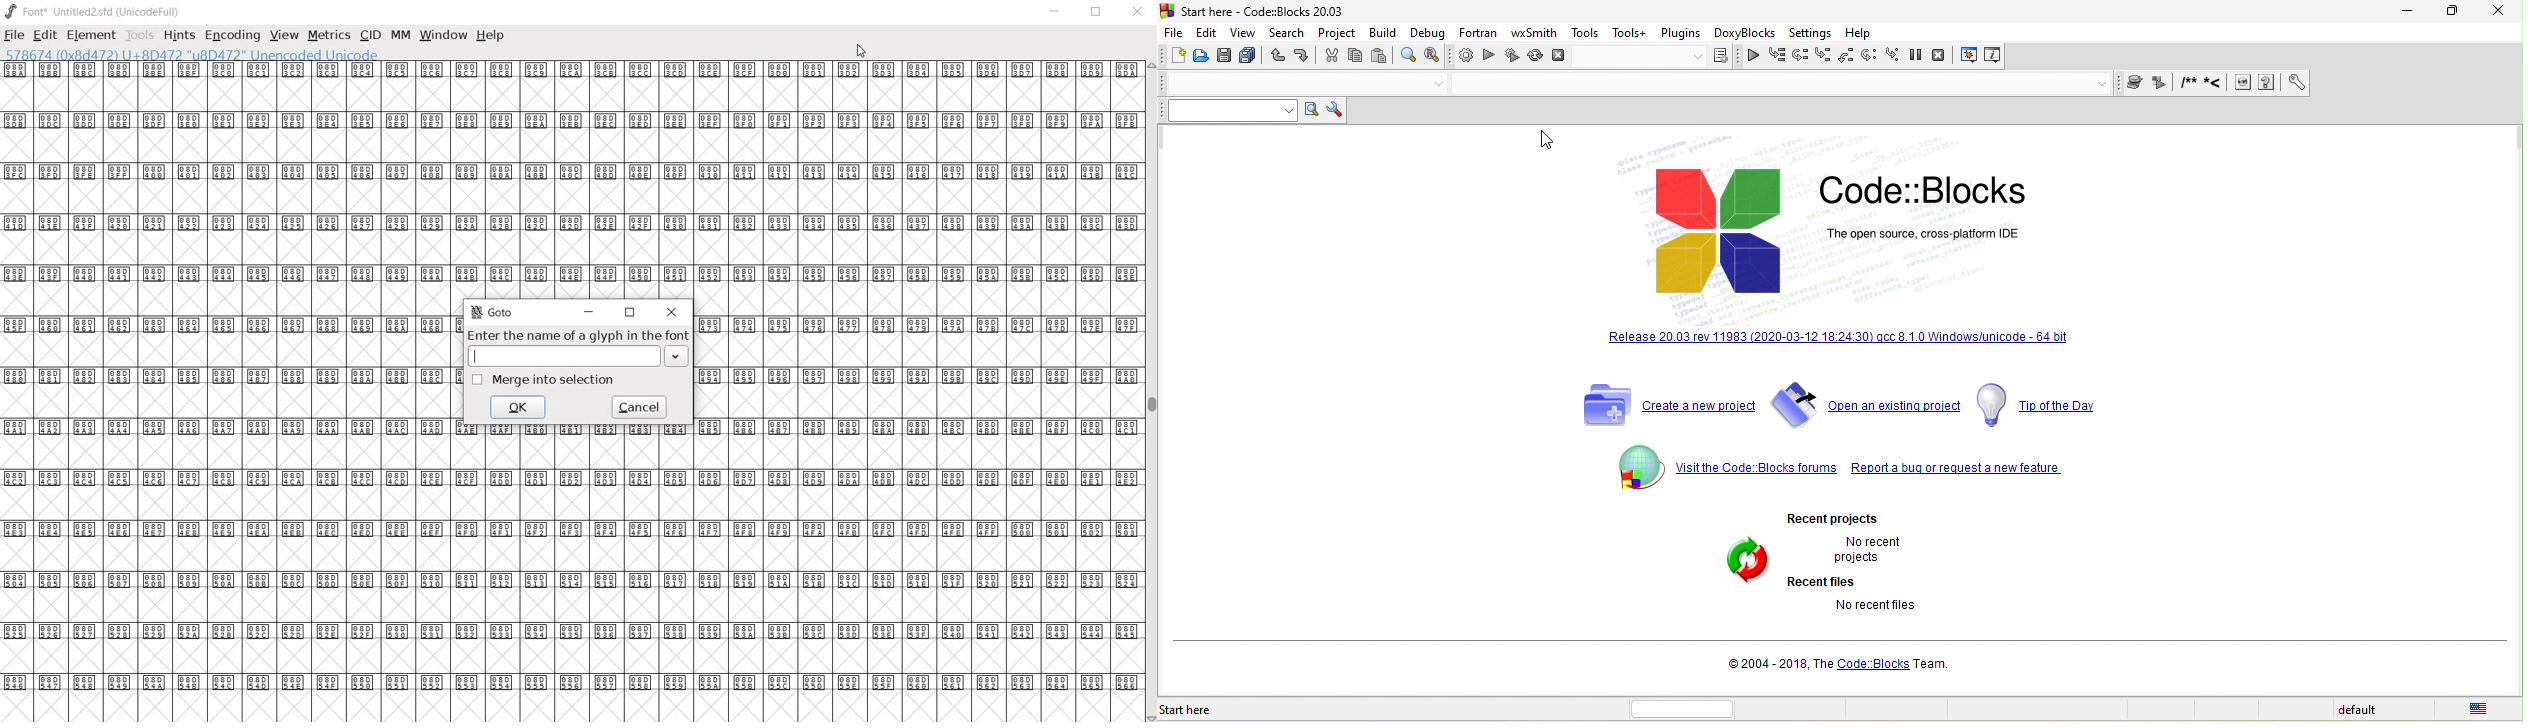 The height and width of the screenshot is (728, 2548). I want to click on prev bookmark, so click(2212, 85).